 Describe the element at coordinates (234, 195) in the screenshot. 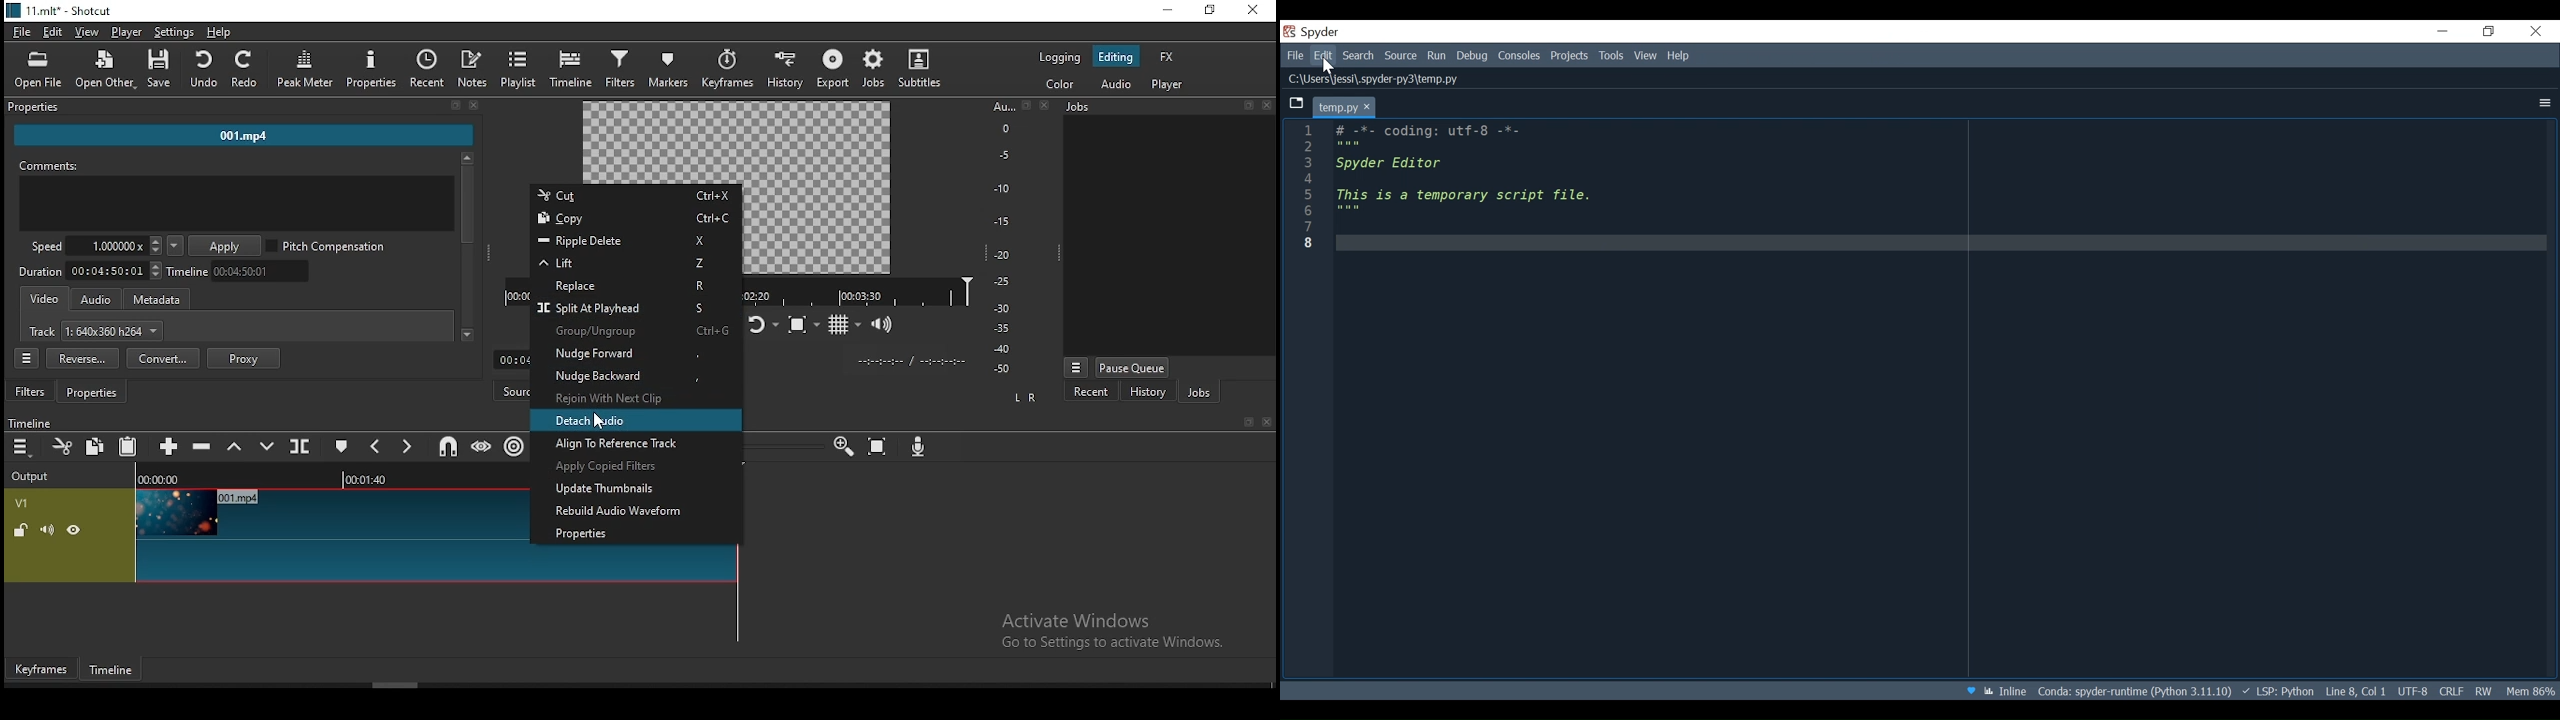

I see `comments` at that location.